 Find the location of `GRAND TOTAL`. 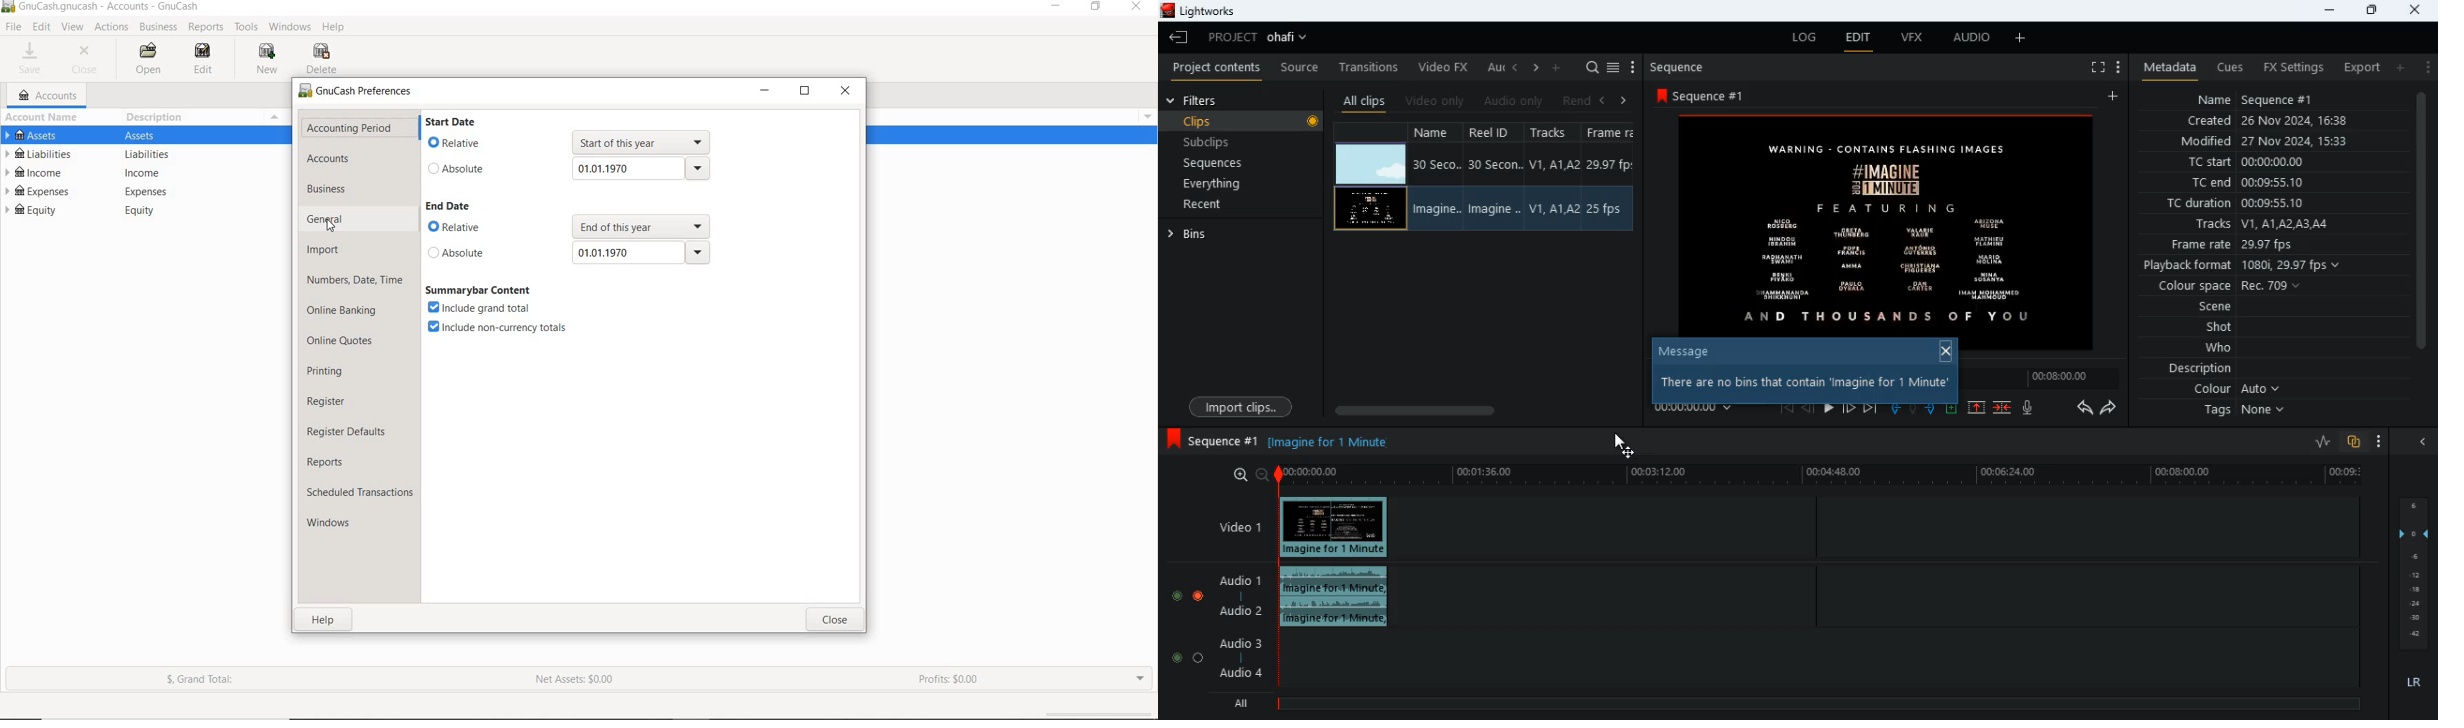

GRAND TOTAL is located at coordinates (200, 680).